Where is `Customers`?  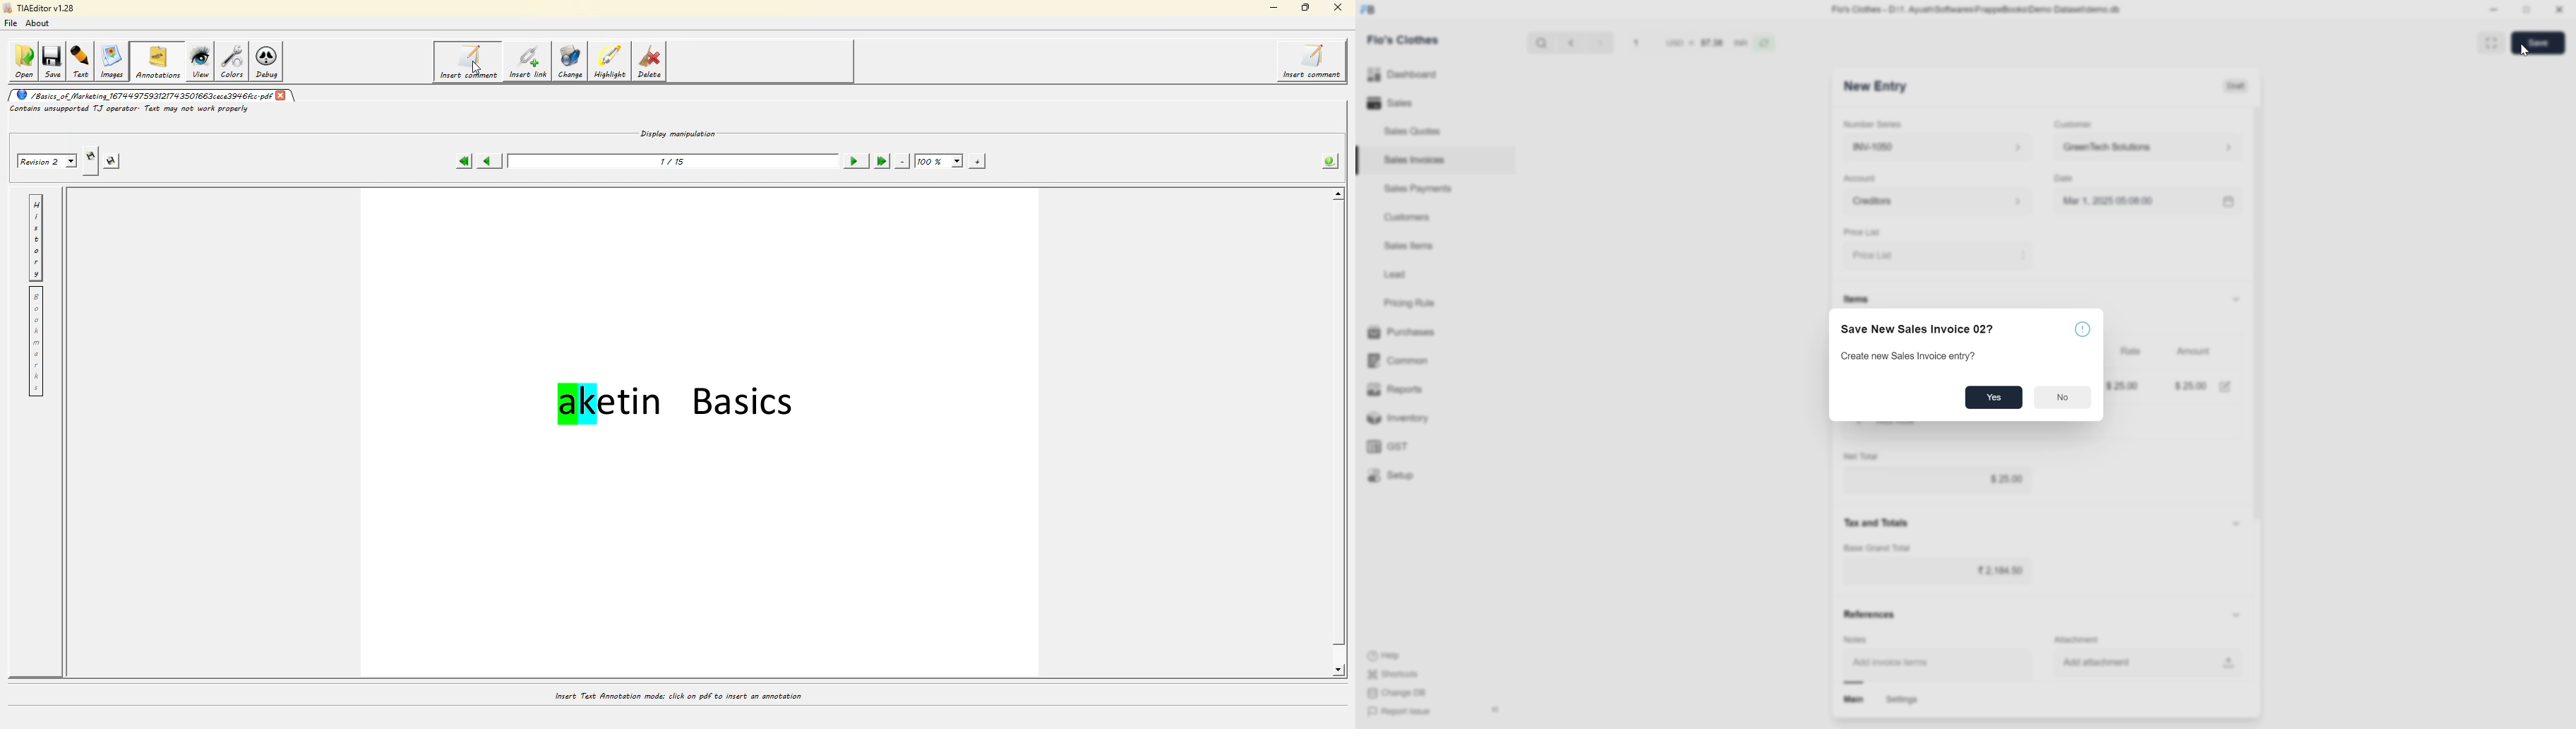
Customers is located at coordinates (1405, 219).